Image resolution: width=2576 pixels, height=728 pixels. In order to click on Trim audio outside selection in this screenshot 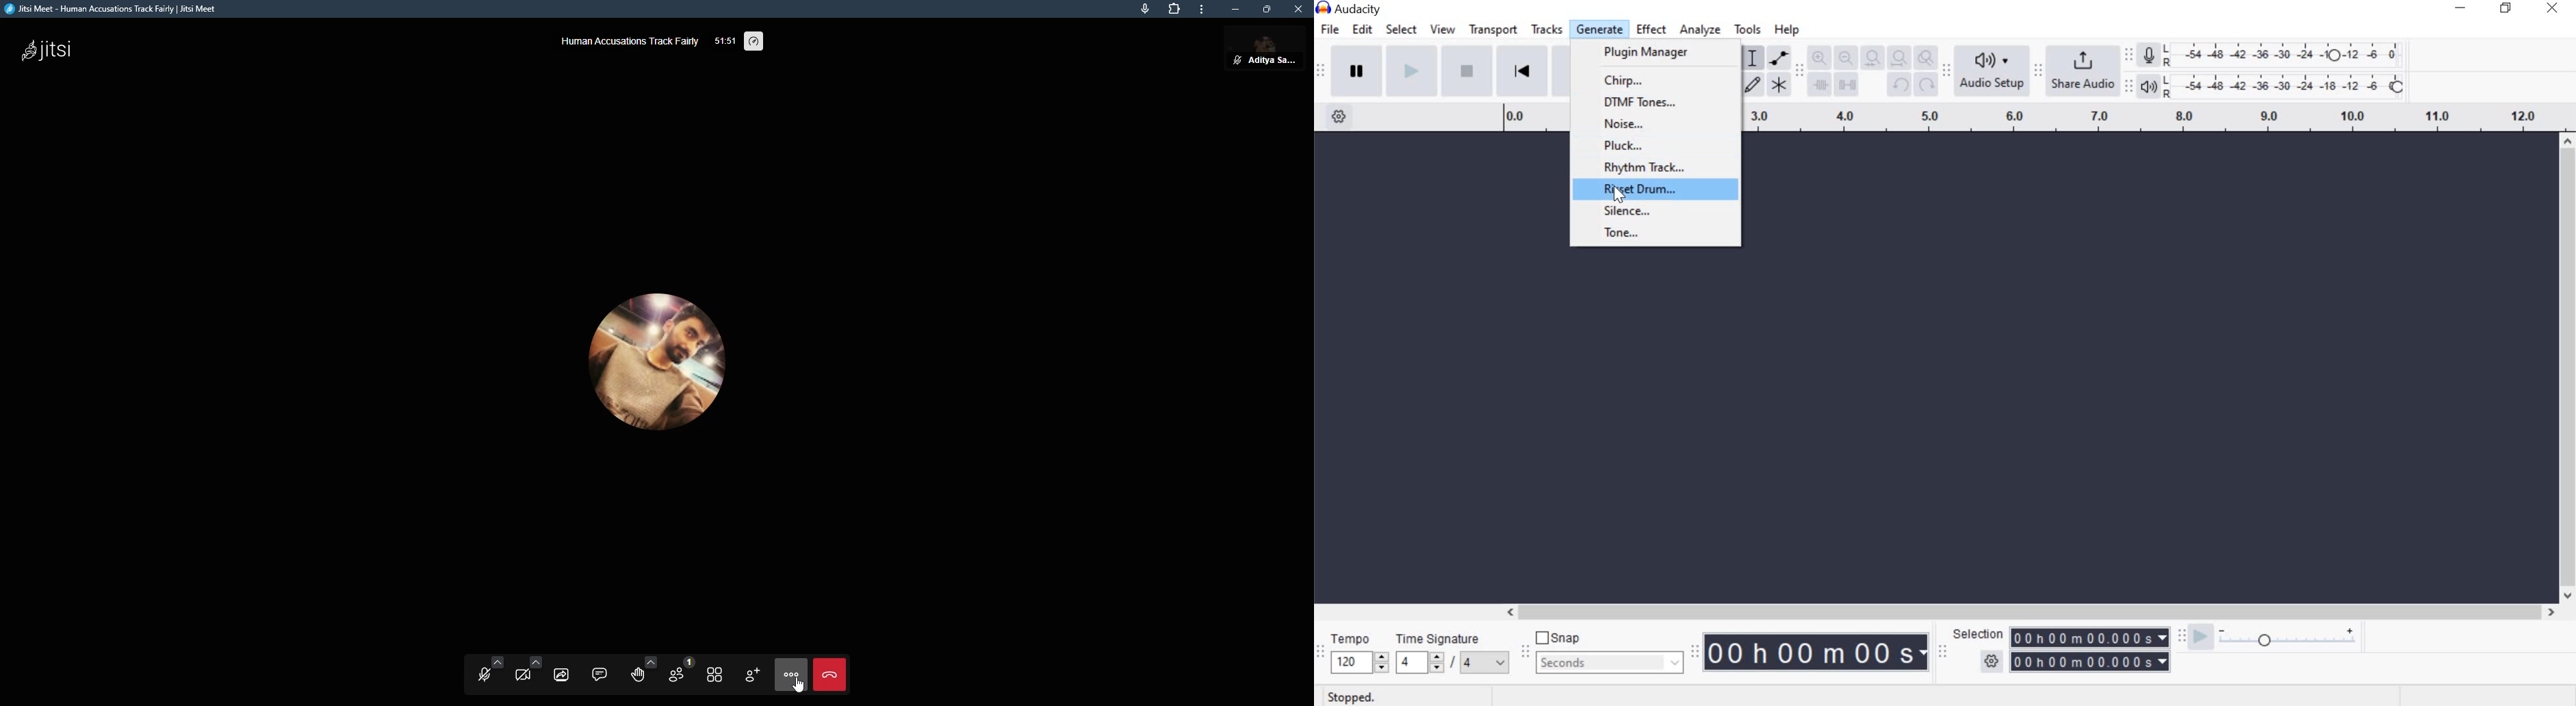, I will do `click(1820, 87)`.